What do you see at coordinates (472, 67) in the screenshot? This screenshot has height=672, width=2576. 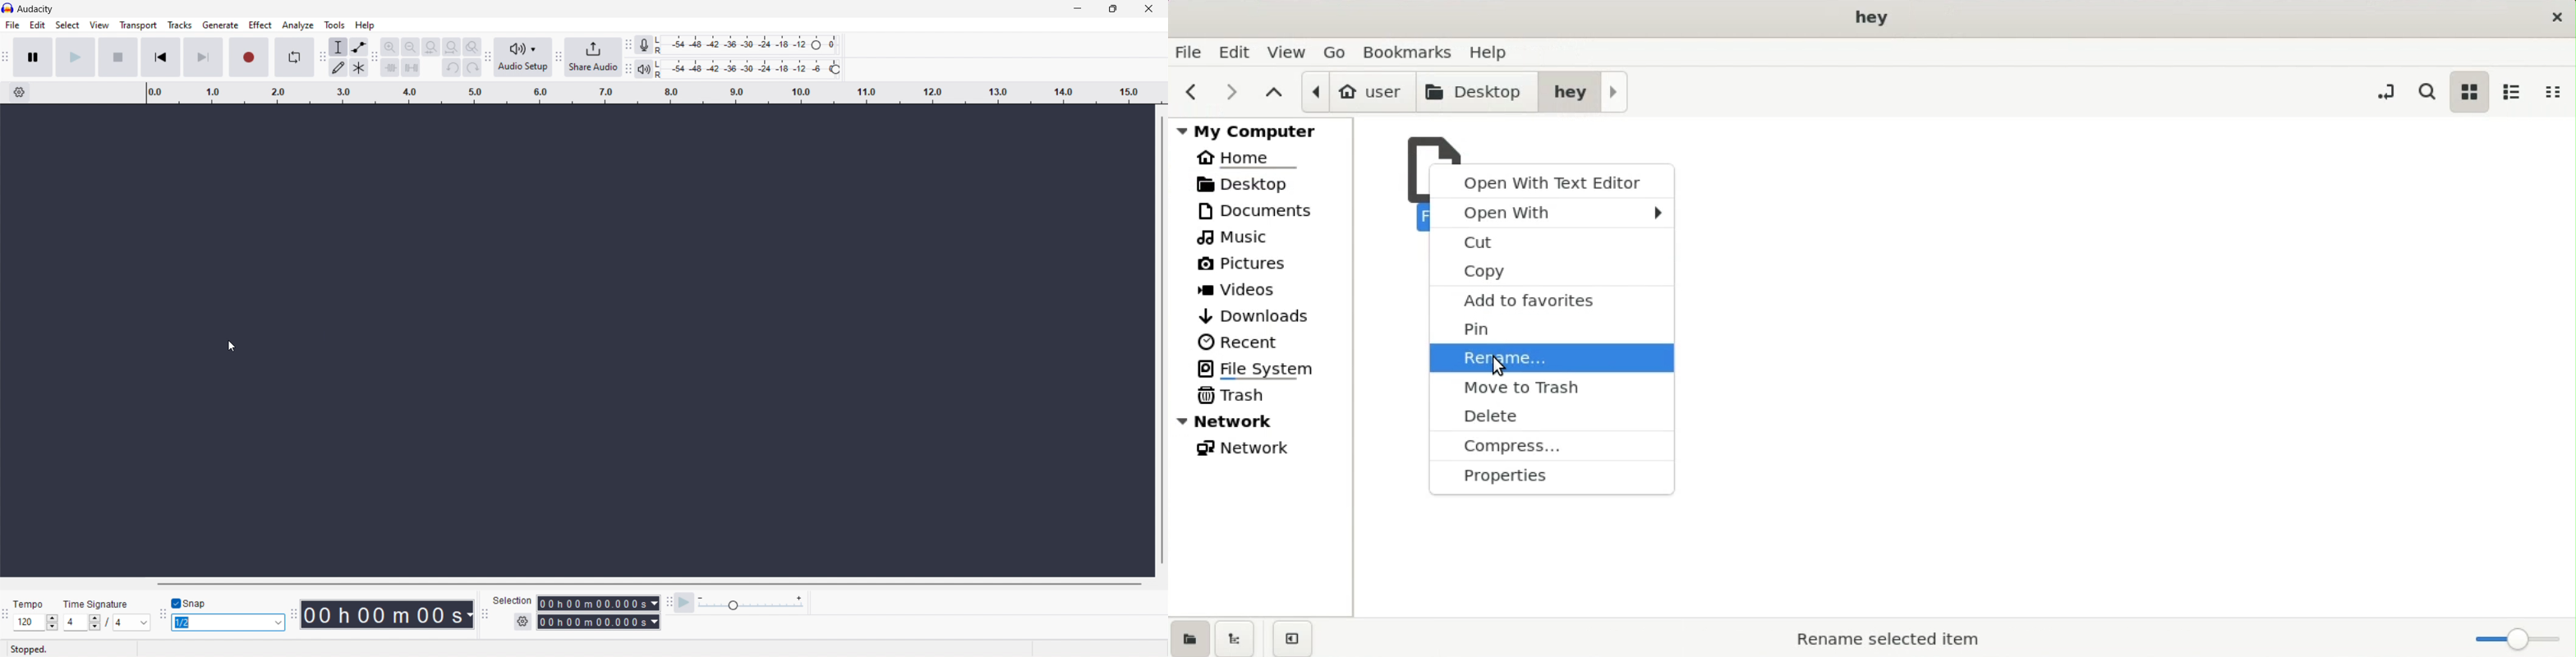 I see `redo` at bounding box center [472, 67].